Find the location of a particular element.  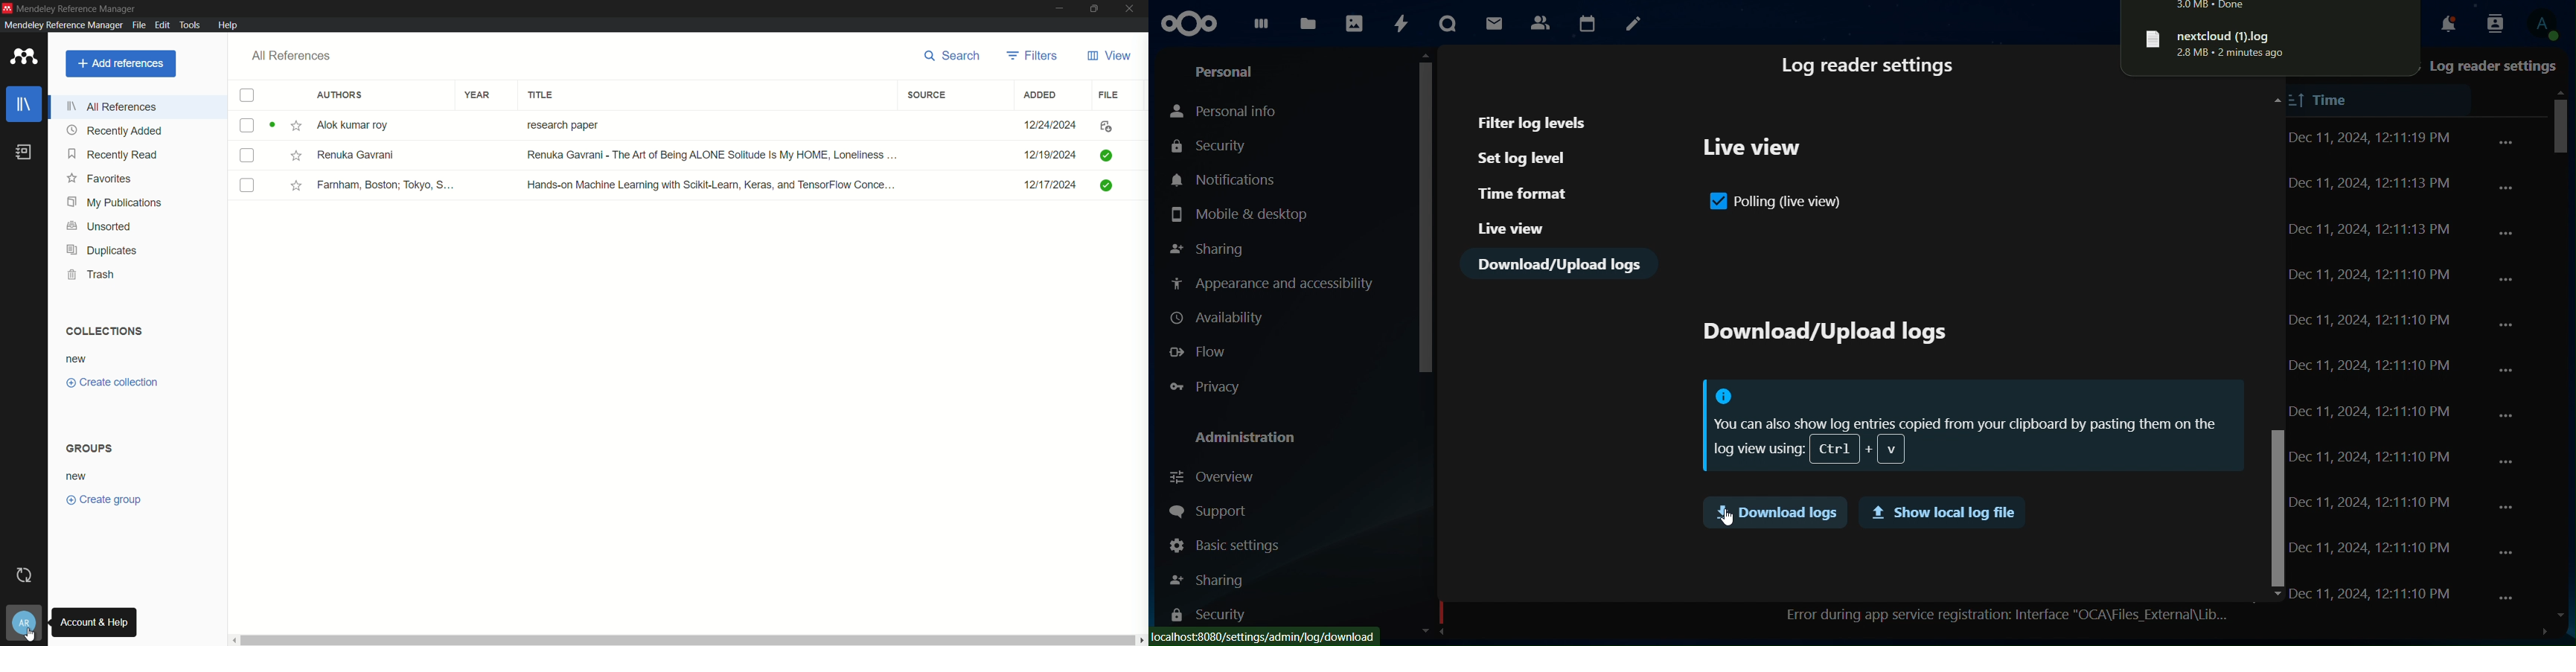

personal info is located at coordinates (1230, 112).